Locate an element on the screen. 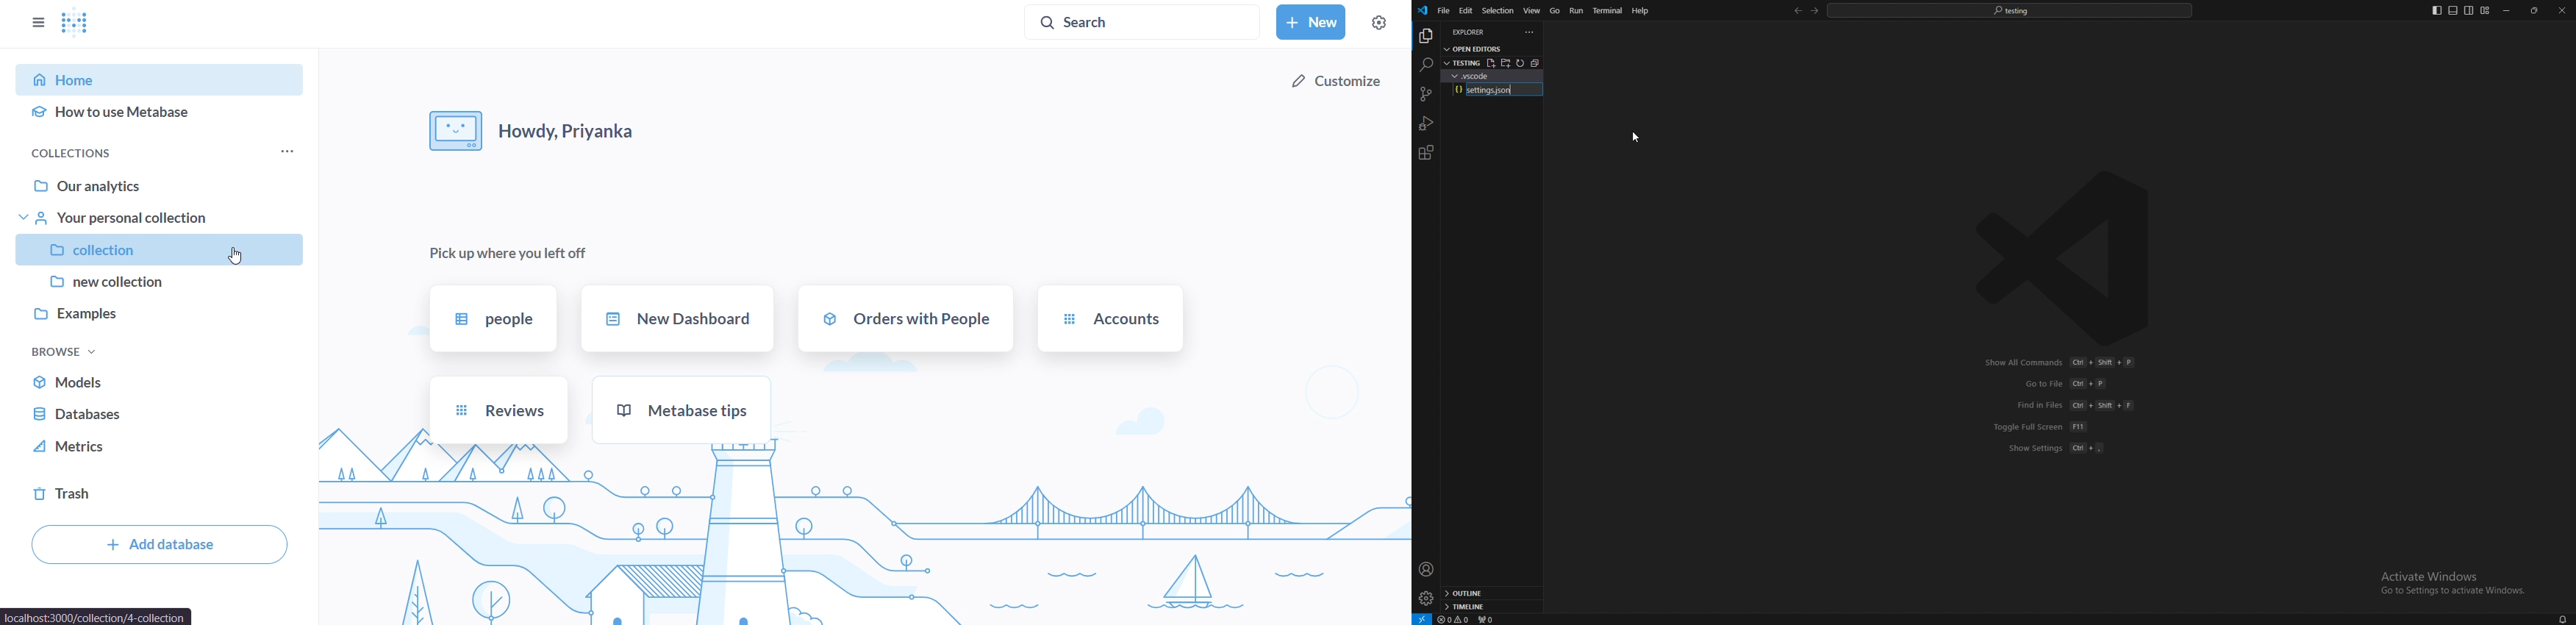 Image resolution: width=2576 pixels, height=644 pixels. models is located at coordinates (160, 382).